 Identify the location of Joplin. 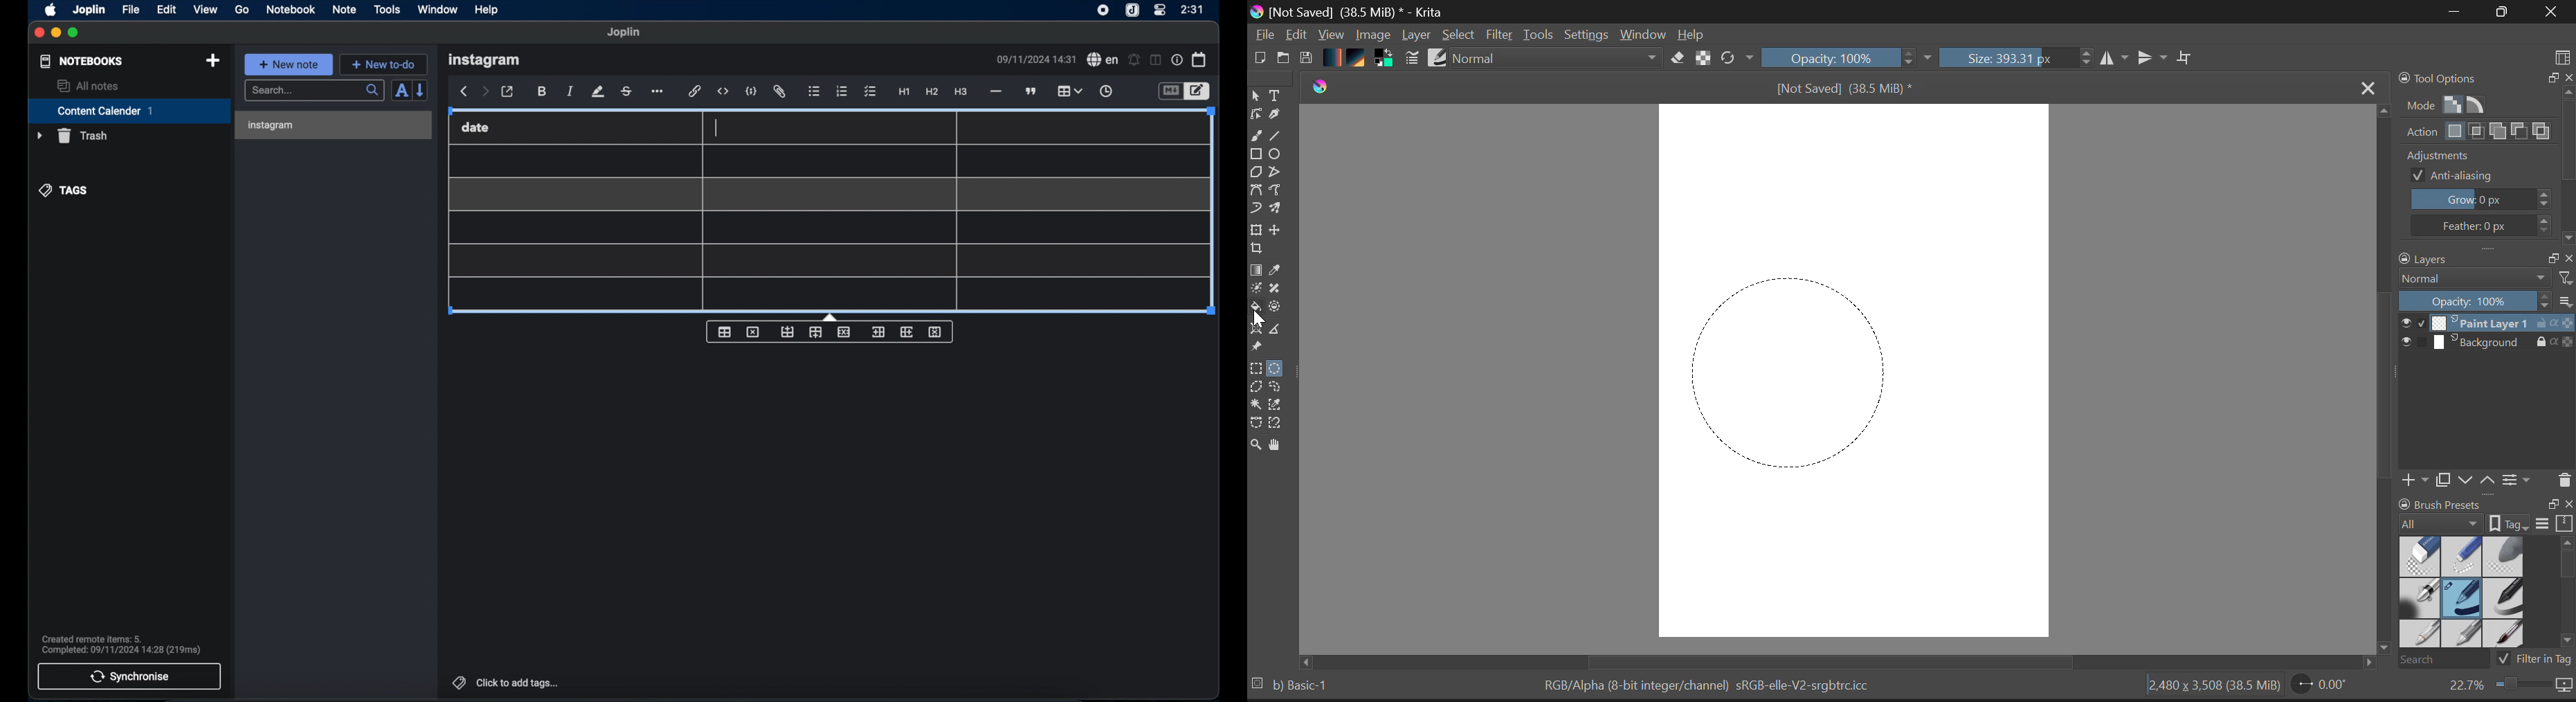
(624, 32).